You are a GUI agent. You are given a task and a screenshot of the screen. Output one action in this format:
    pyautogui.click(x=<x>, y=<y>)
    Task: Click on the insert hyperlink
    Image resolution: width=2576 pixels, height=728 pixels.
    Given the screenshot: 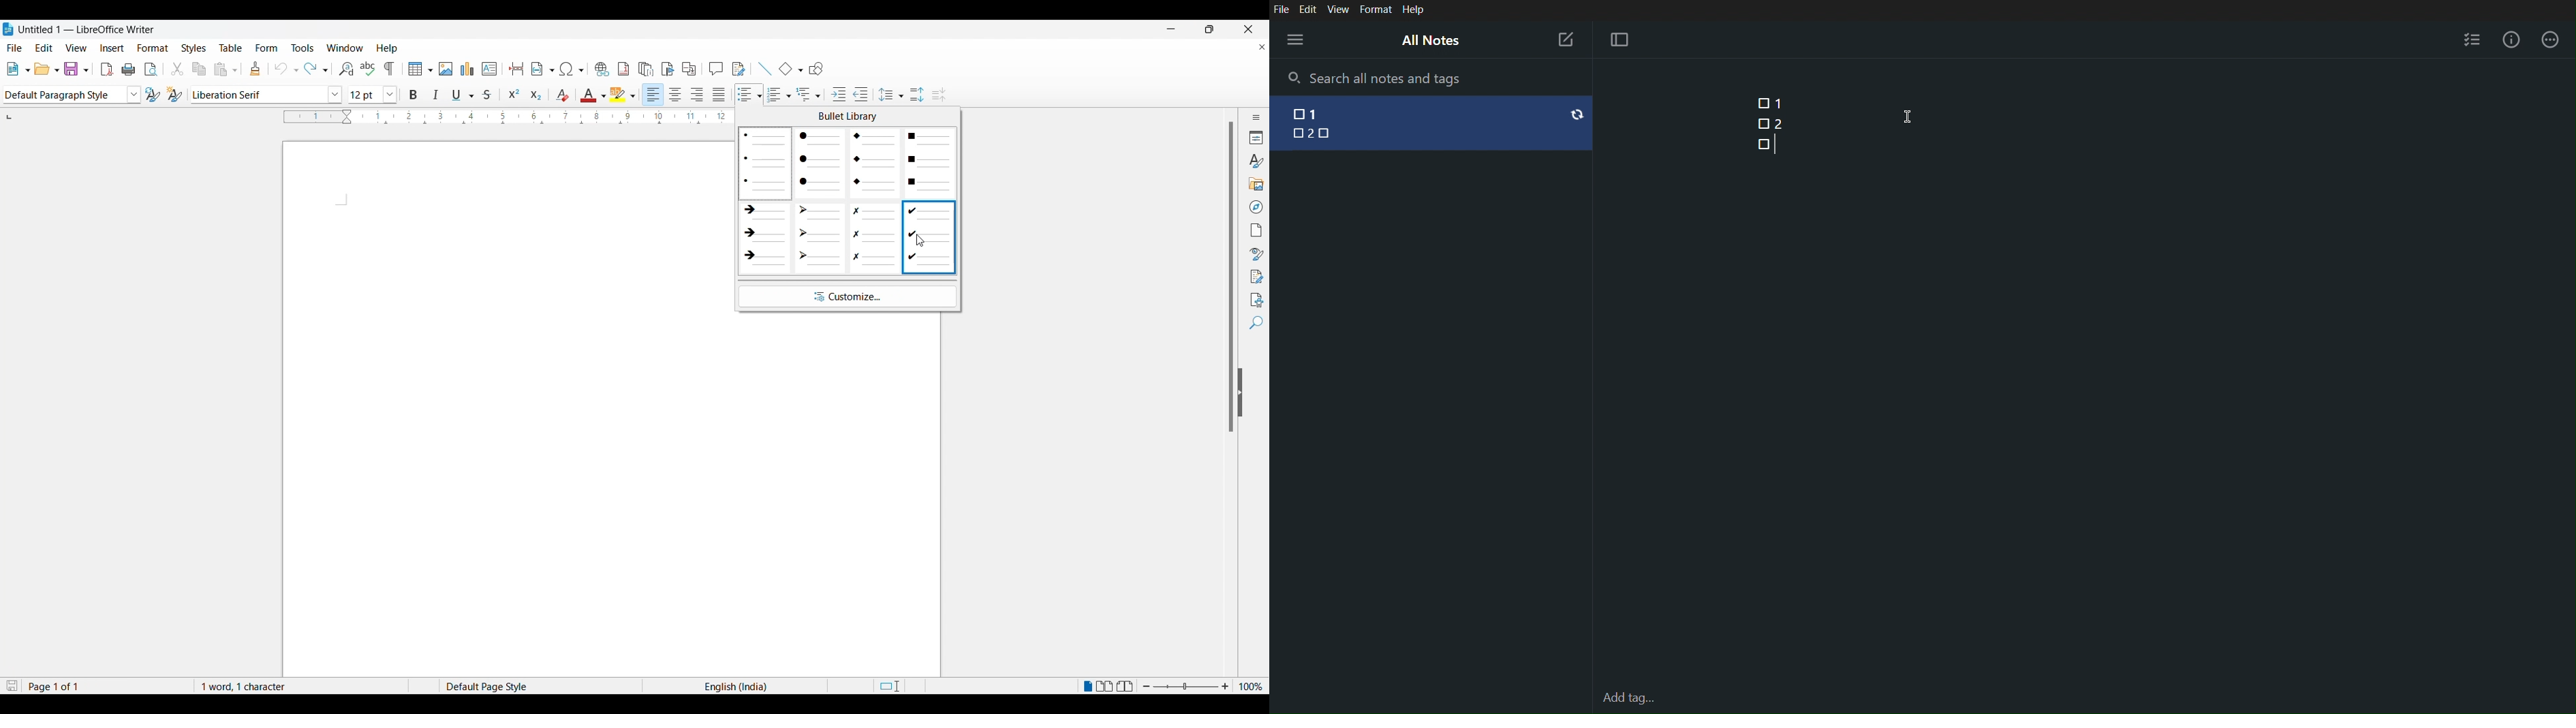 What is the action you would take?
    pyautogui.click(x=600, y=68)
    